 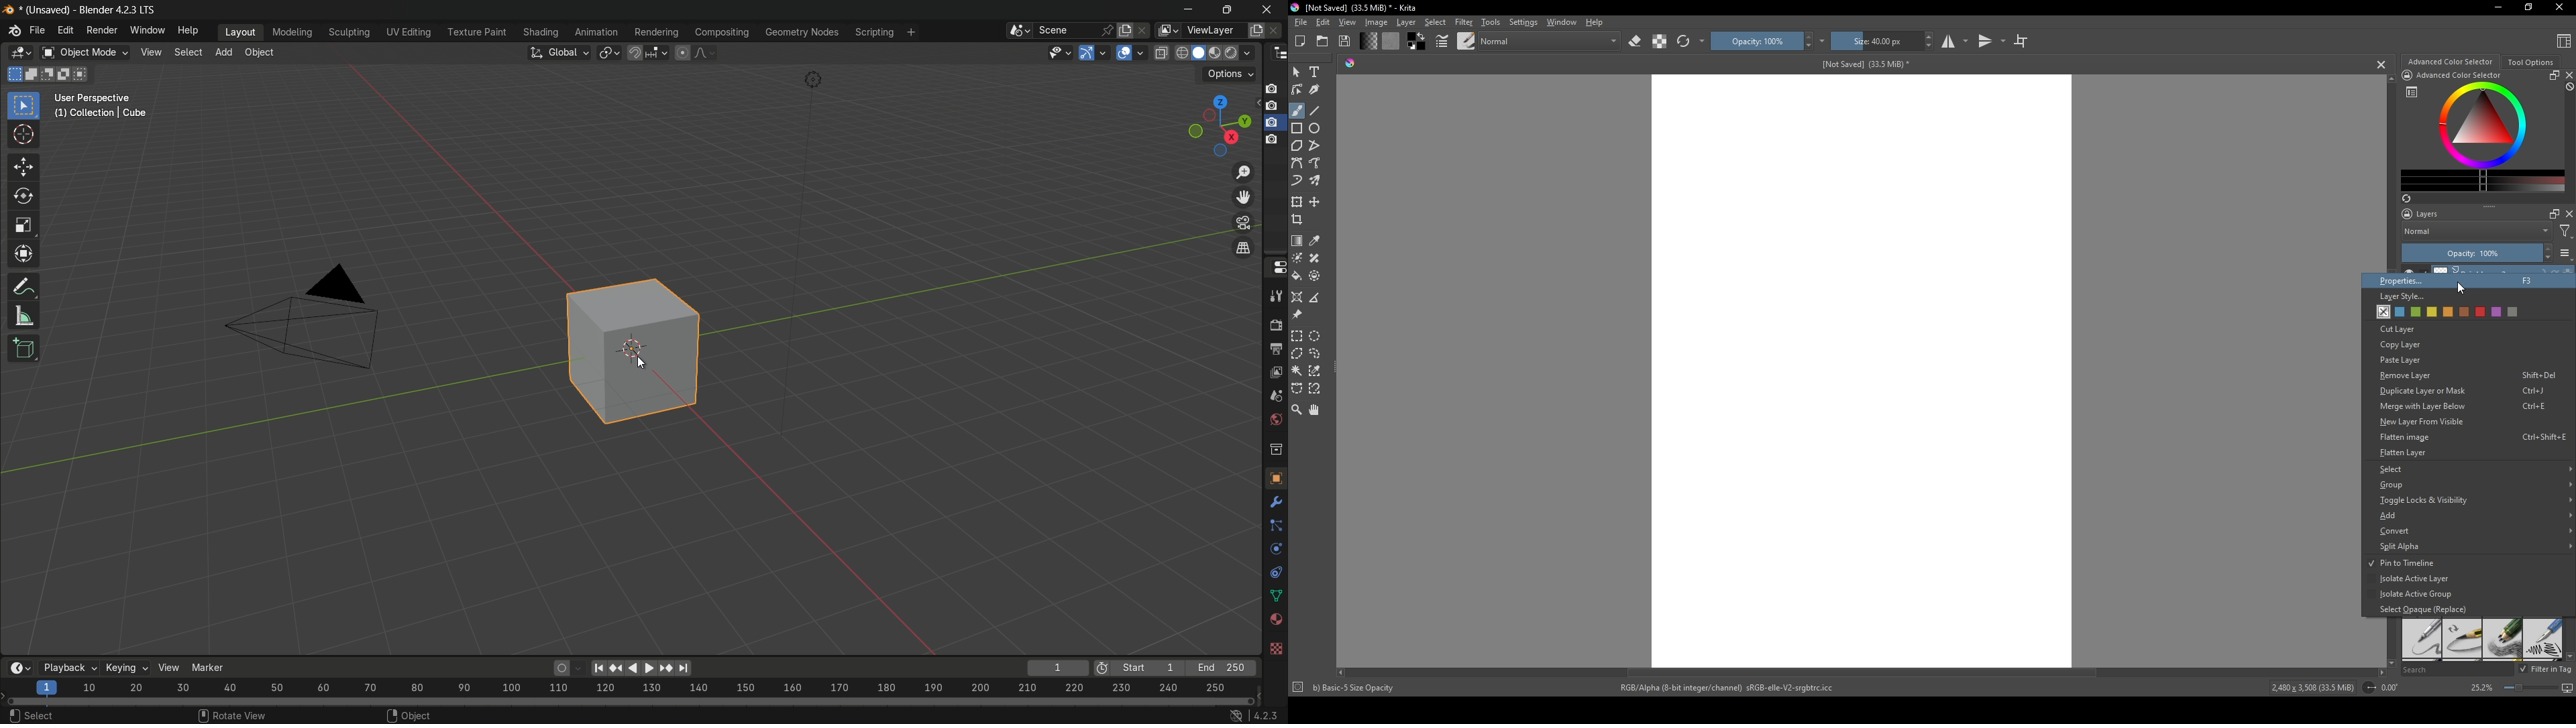 I want to click on close, so click(x=2568, y=75).